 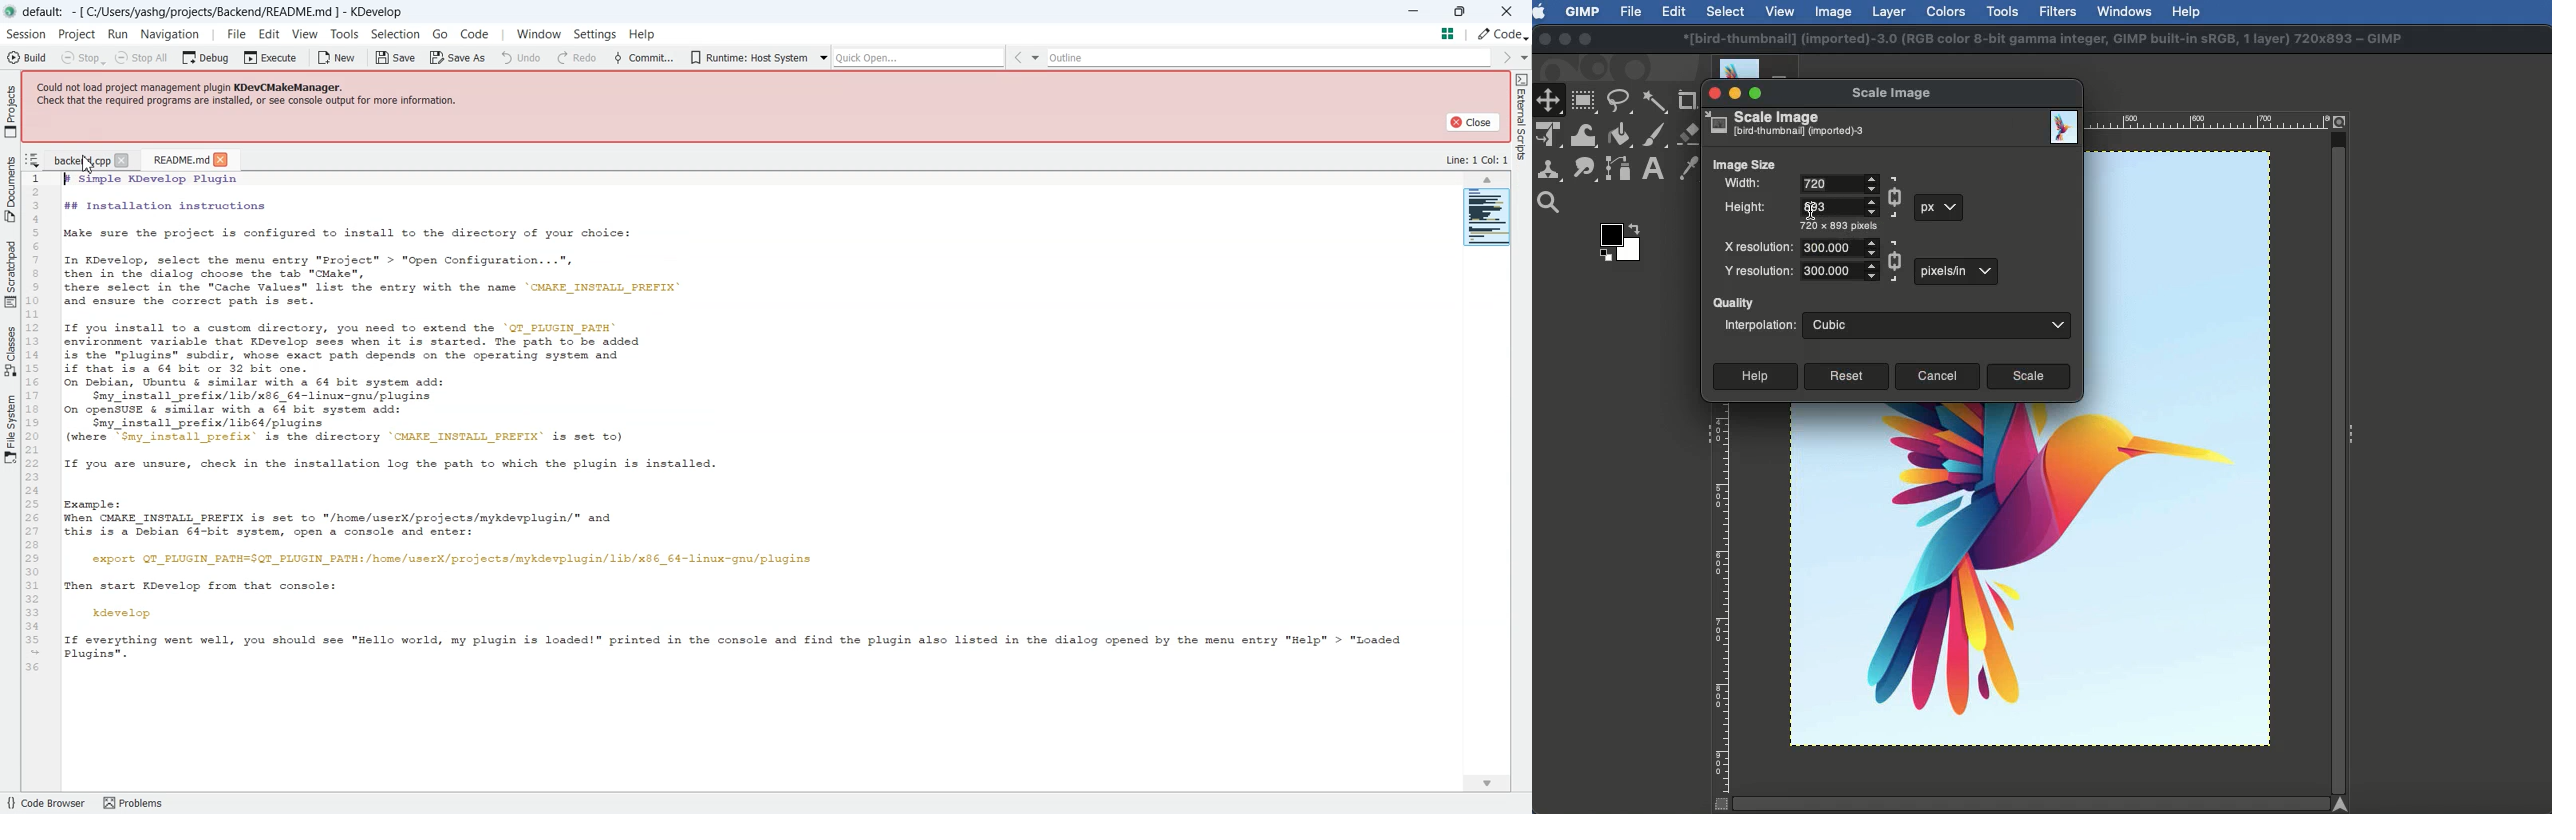 What do you see at coordinates (1616, 239) in the screenshot?
I see `Color` at bounding box center [1616, 239].